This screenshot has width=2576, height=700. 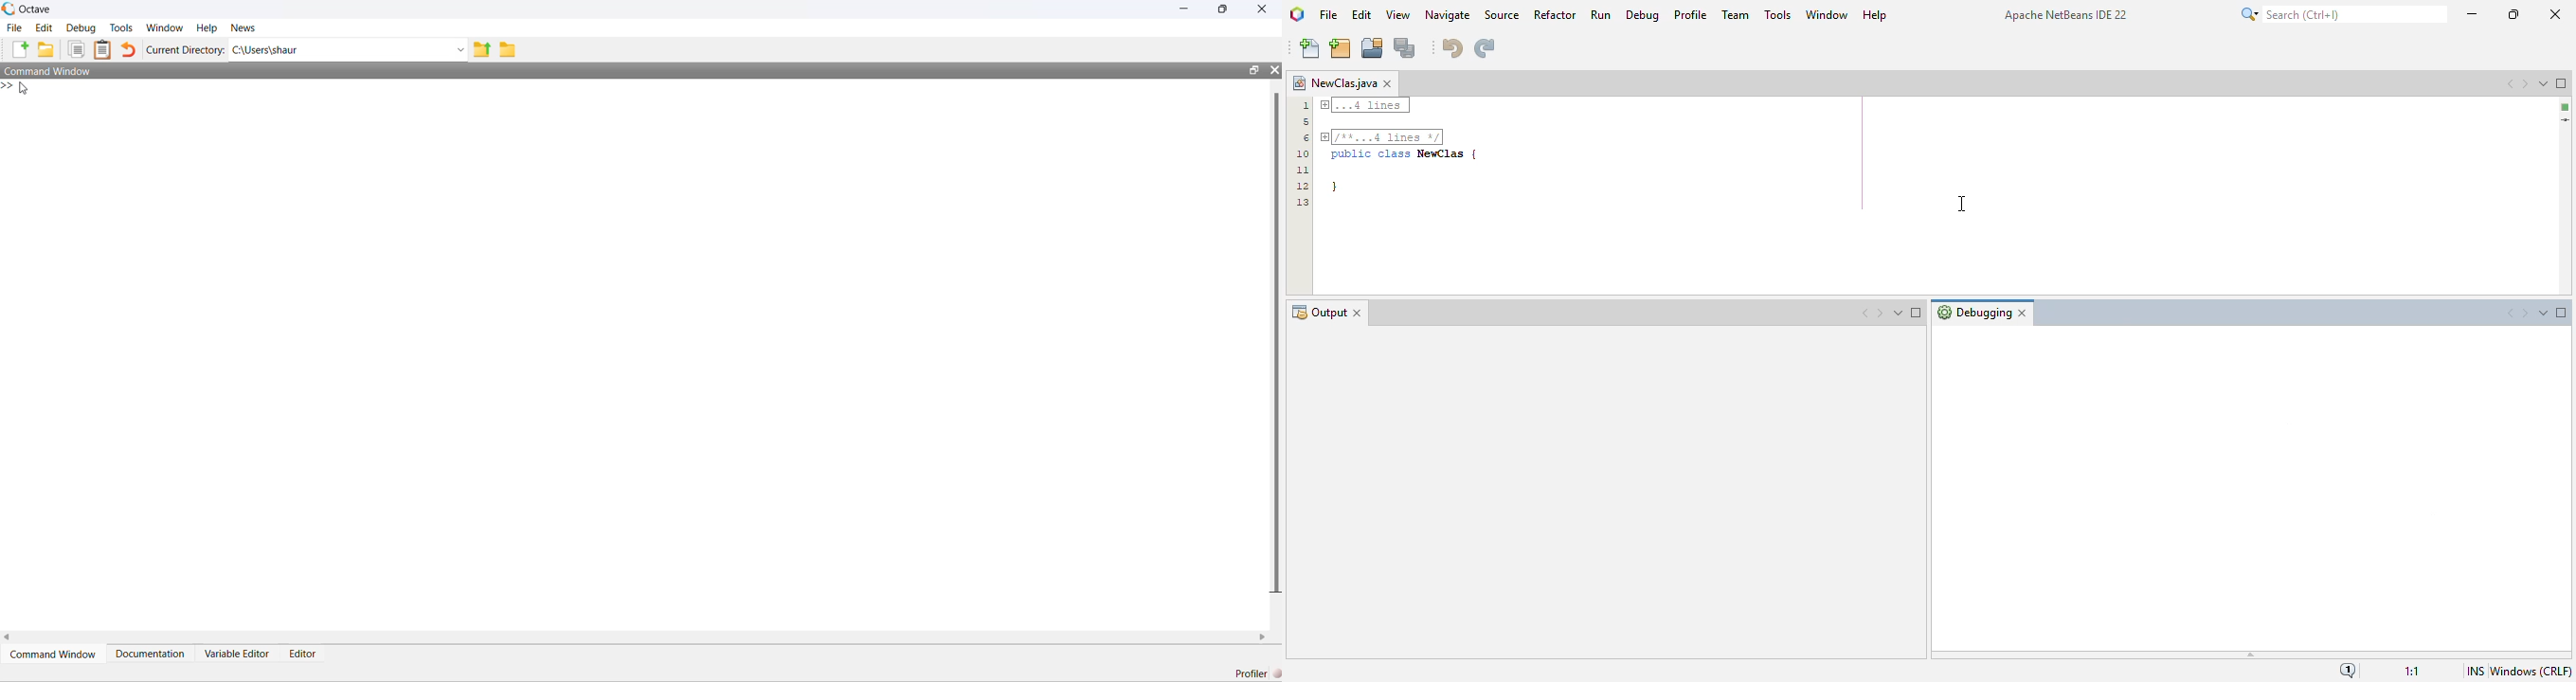 What do you see at coordinates (1185, 8) in the screenshot?
I see `minimise` at bounding box center [1185, 8].